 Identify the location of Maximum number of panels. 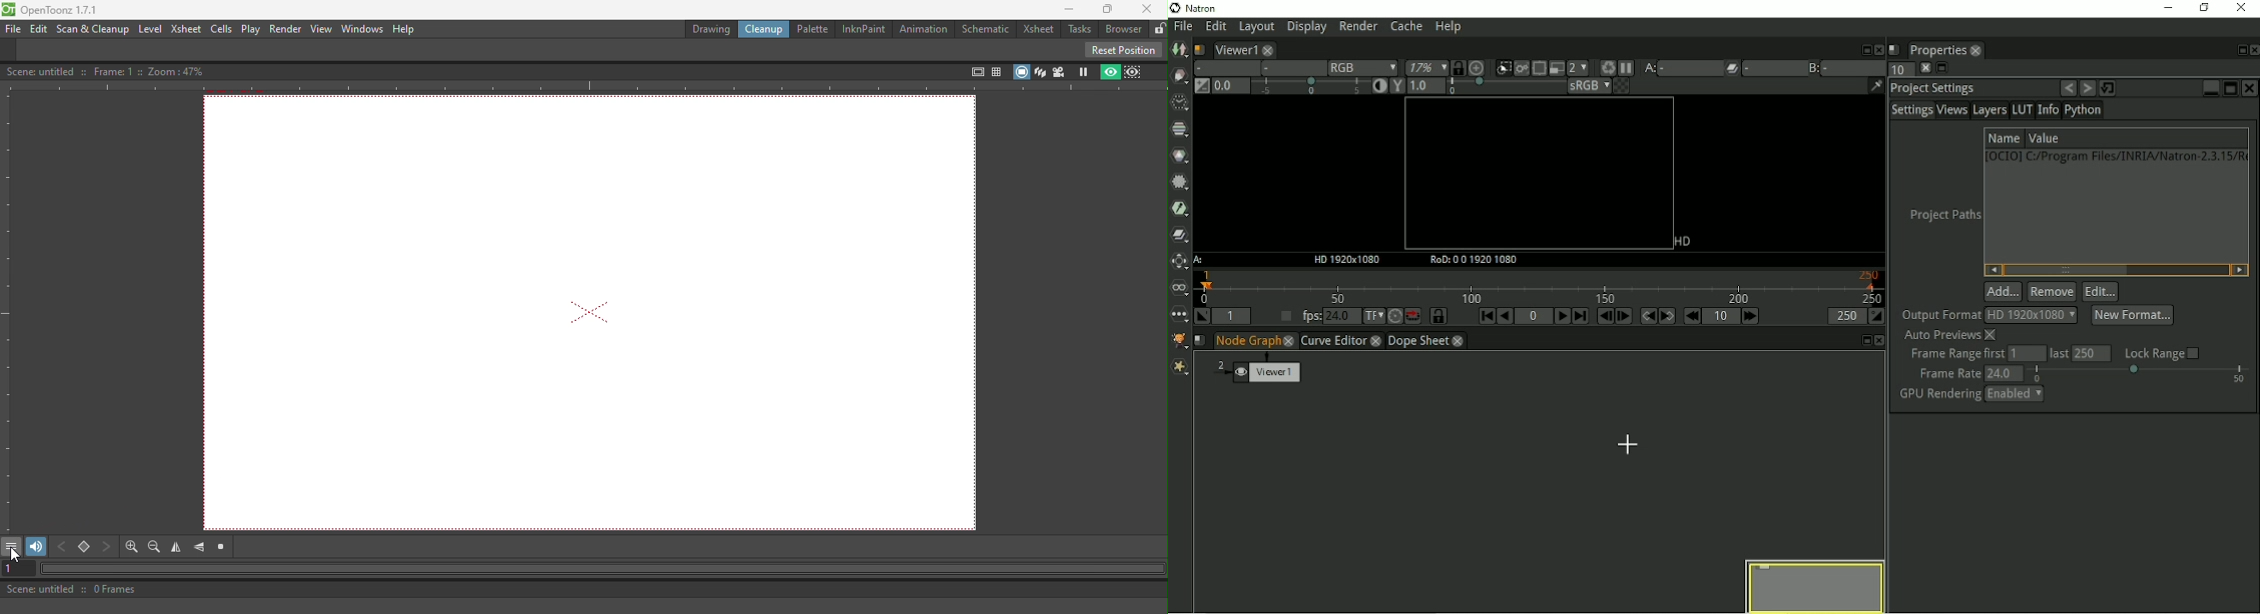
(1896, 70).